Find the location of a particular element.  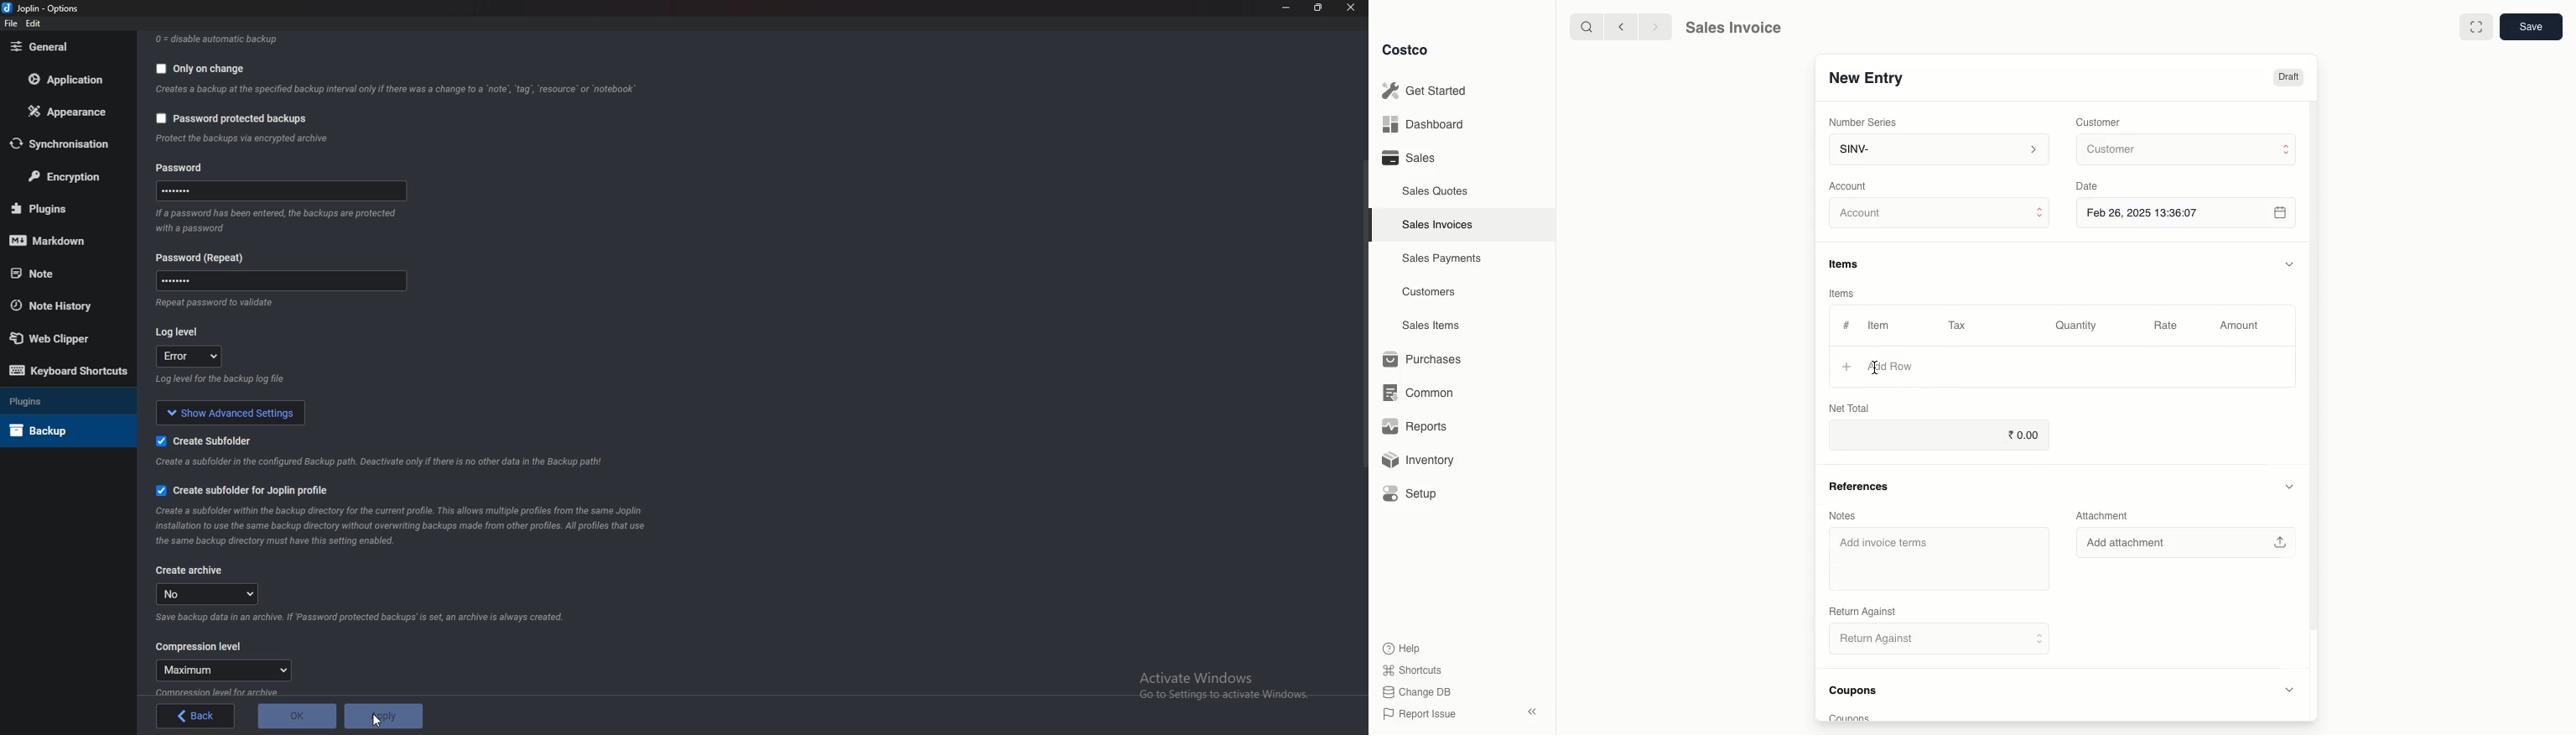

Account is located at coordinates (1940, 216).